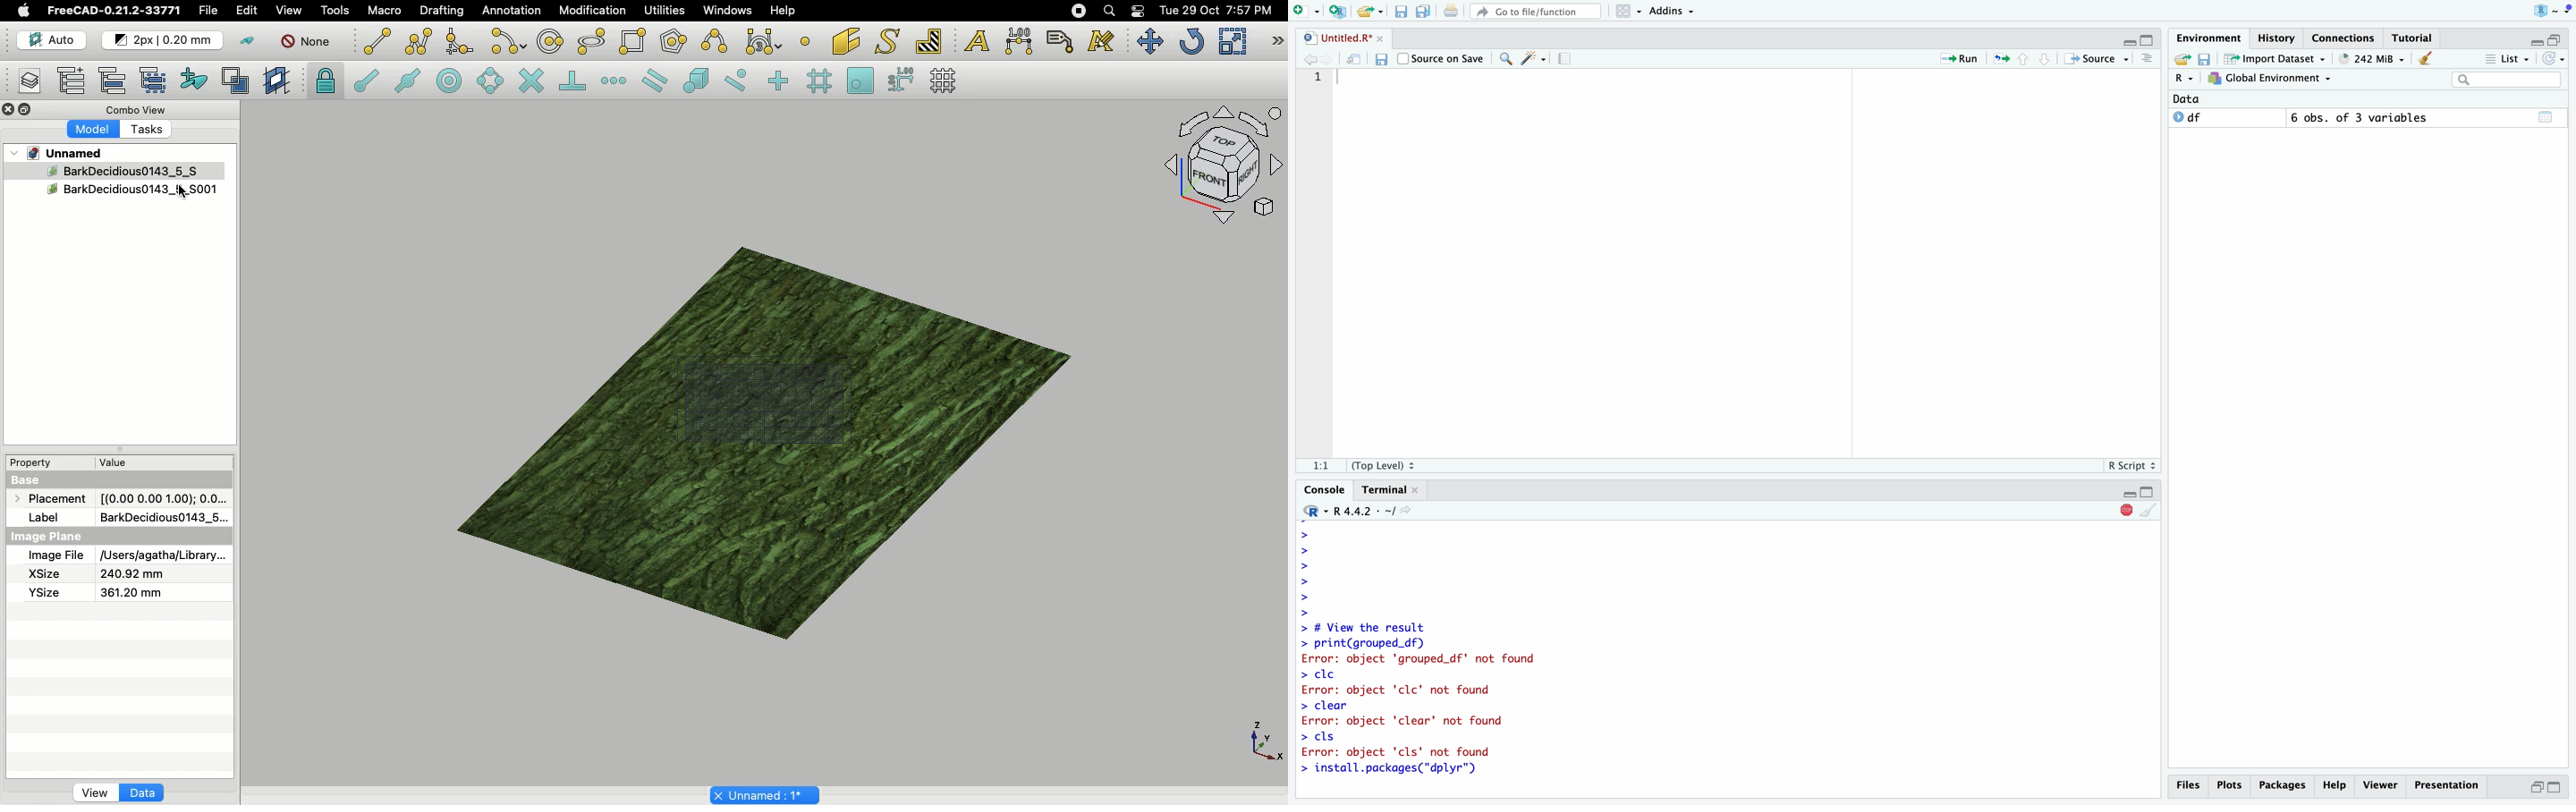 The image size is (2576, 812). What do you see at coordinates (115, 80) in the screenshot?
I see `Move to group` at bounding box center [115, 80].